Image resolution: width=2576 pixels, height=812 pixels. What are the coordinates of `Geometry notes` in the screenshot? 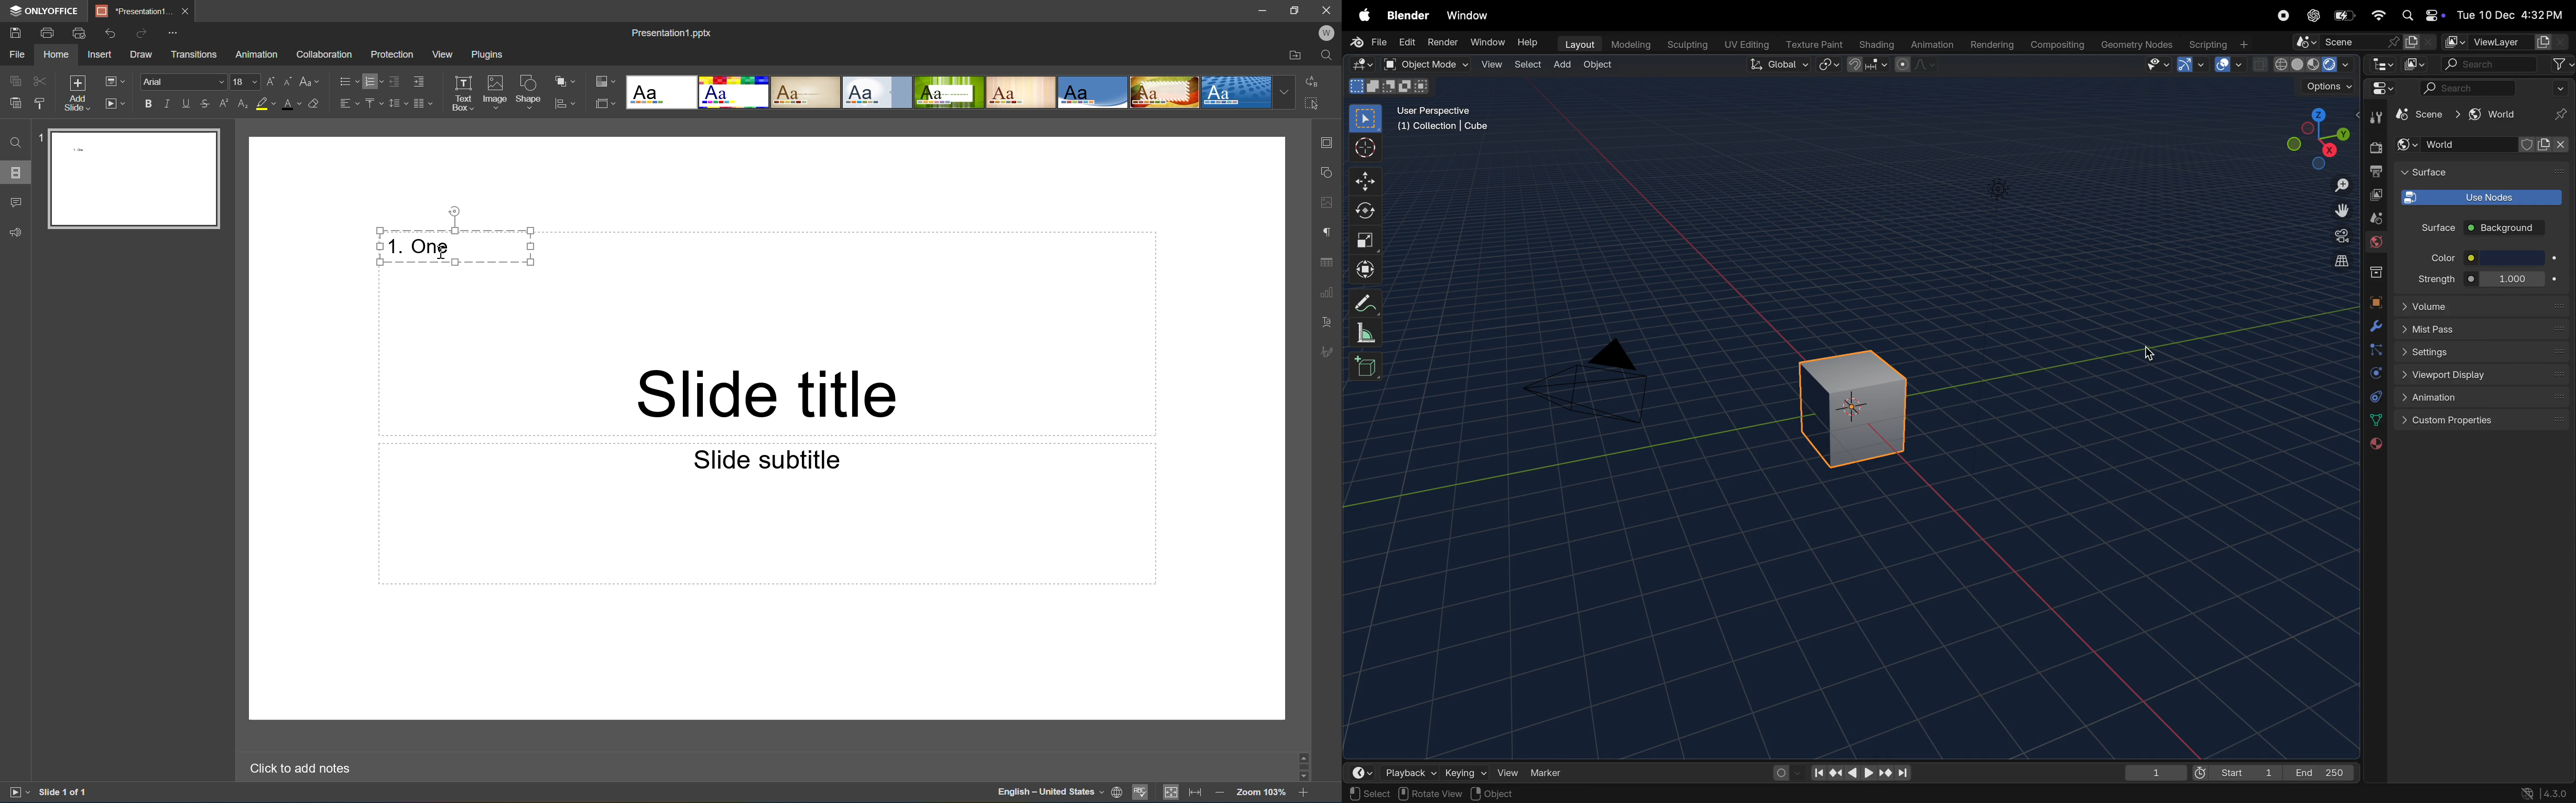 It's located at (2135, 44).